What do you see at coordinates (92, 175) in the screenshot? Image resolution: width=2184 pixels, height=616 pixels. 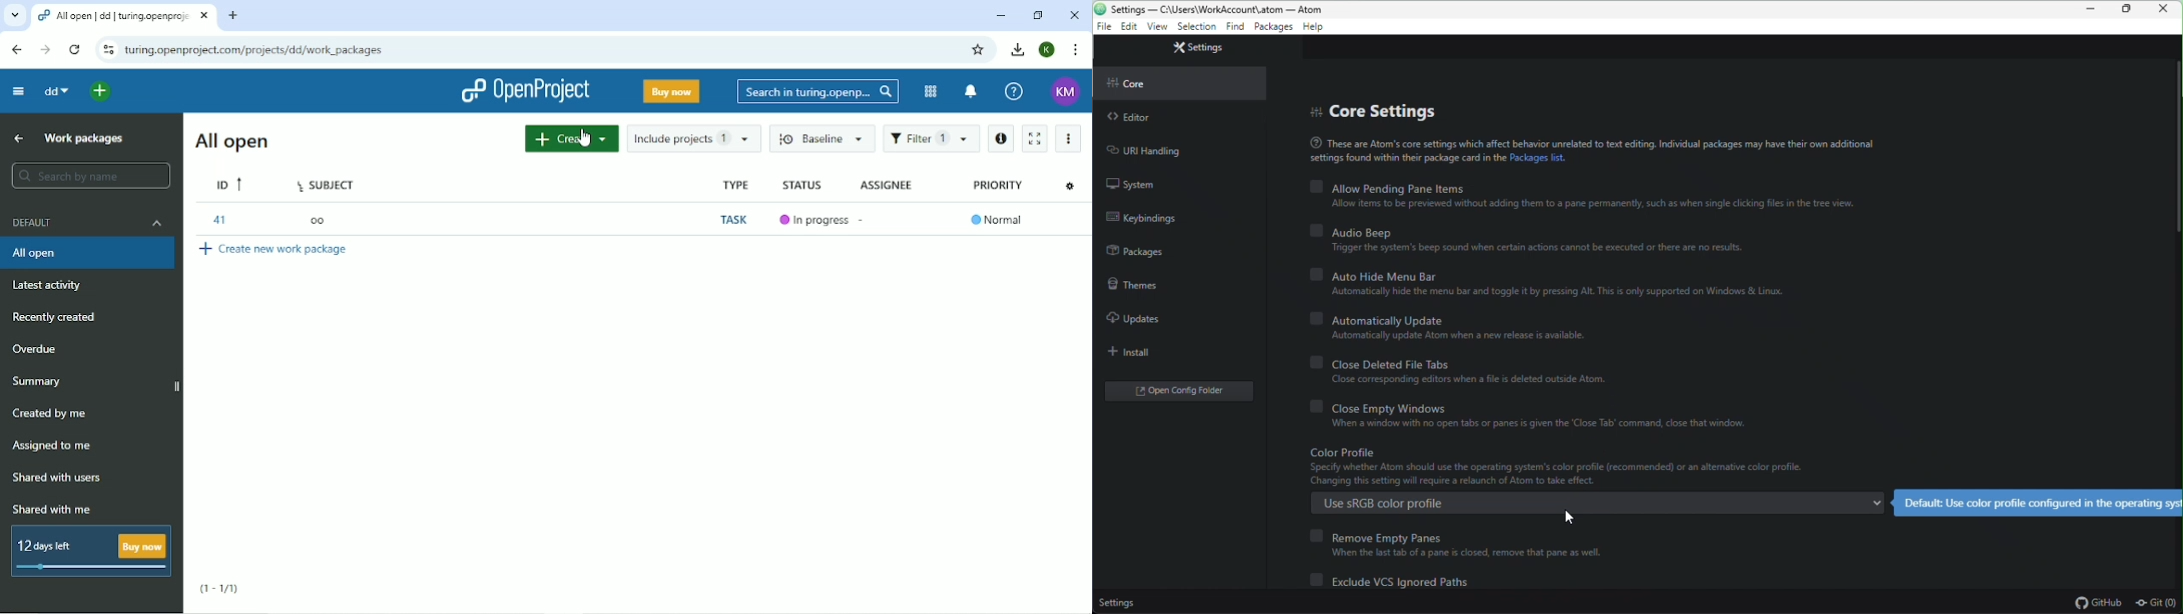 I see `Search by name` at bounding box center [92, 175].